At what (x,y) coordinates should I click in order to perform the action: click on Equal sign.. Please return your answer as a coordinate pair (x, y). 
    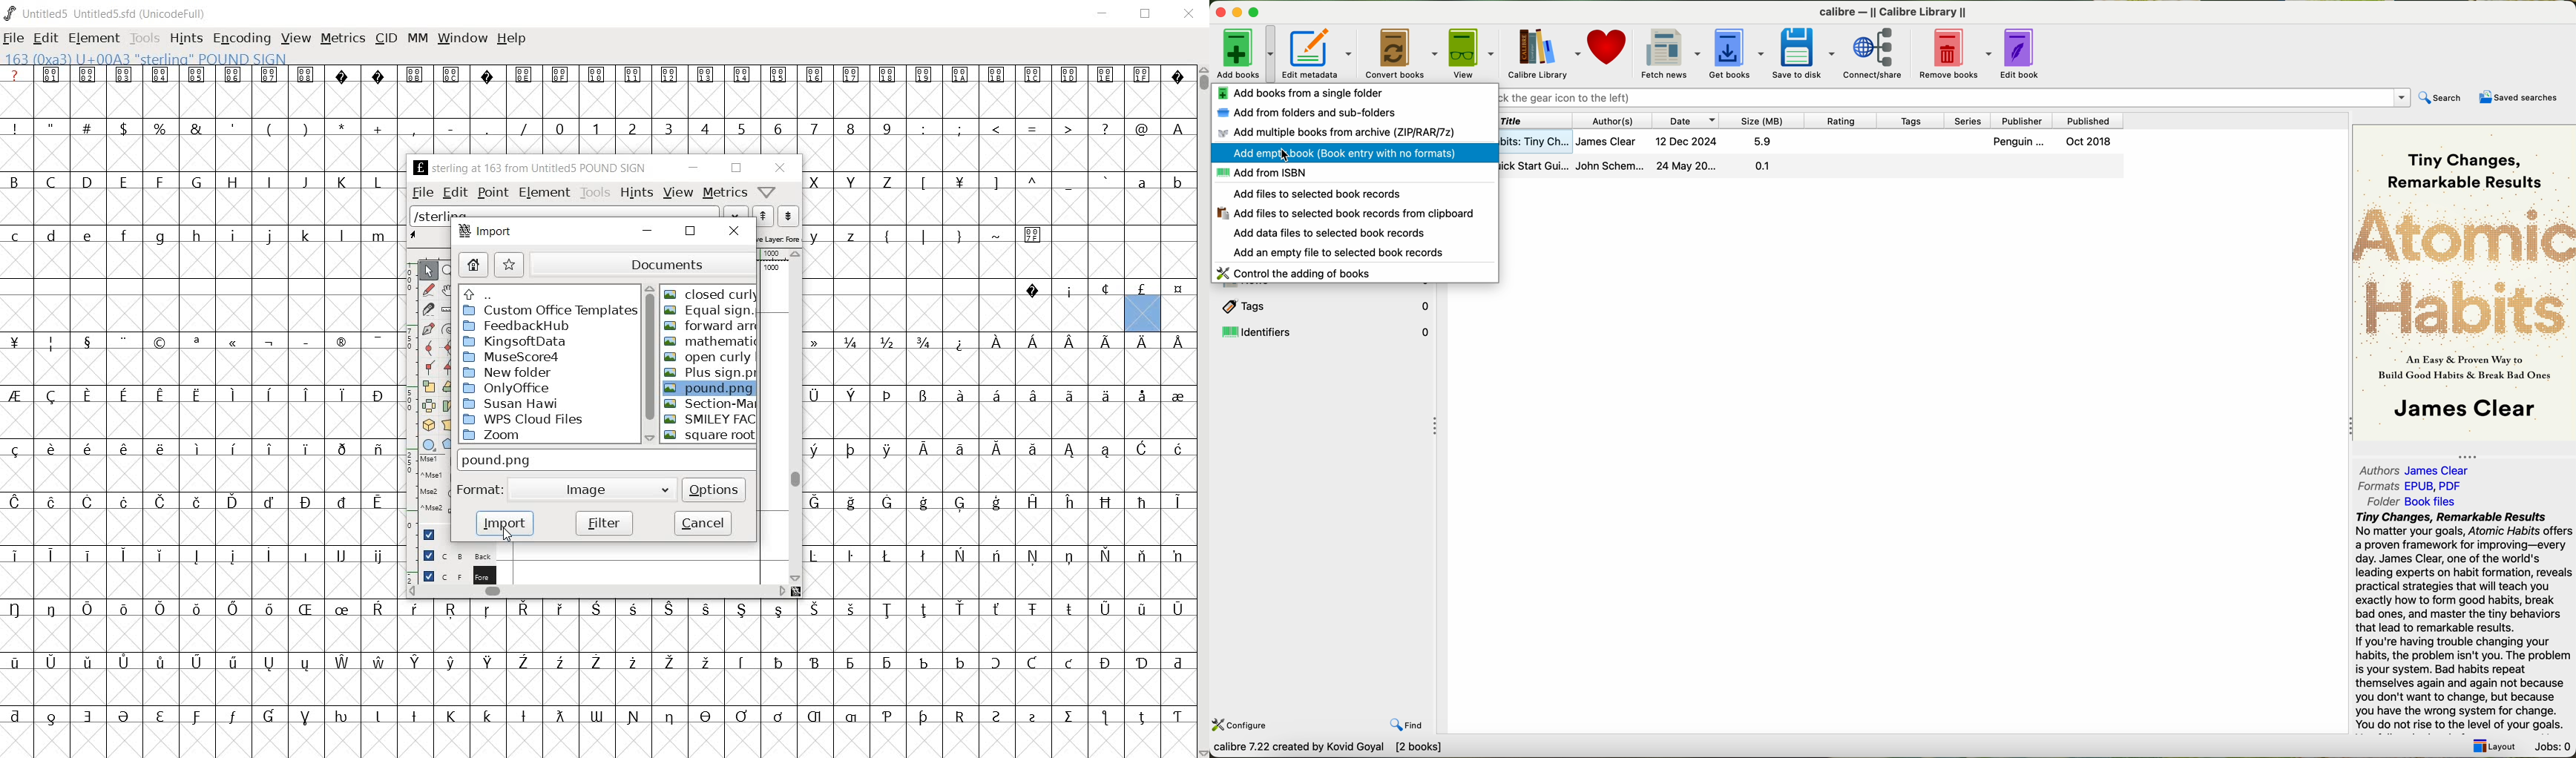
    Looking at the image, I should click on (709, 311).